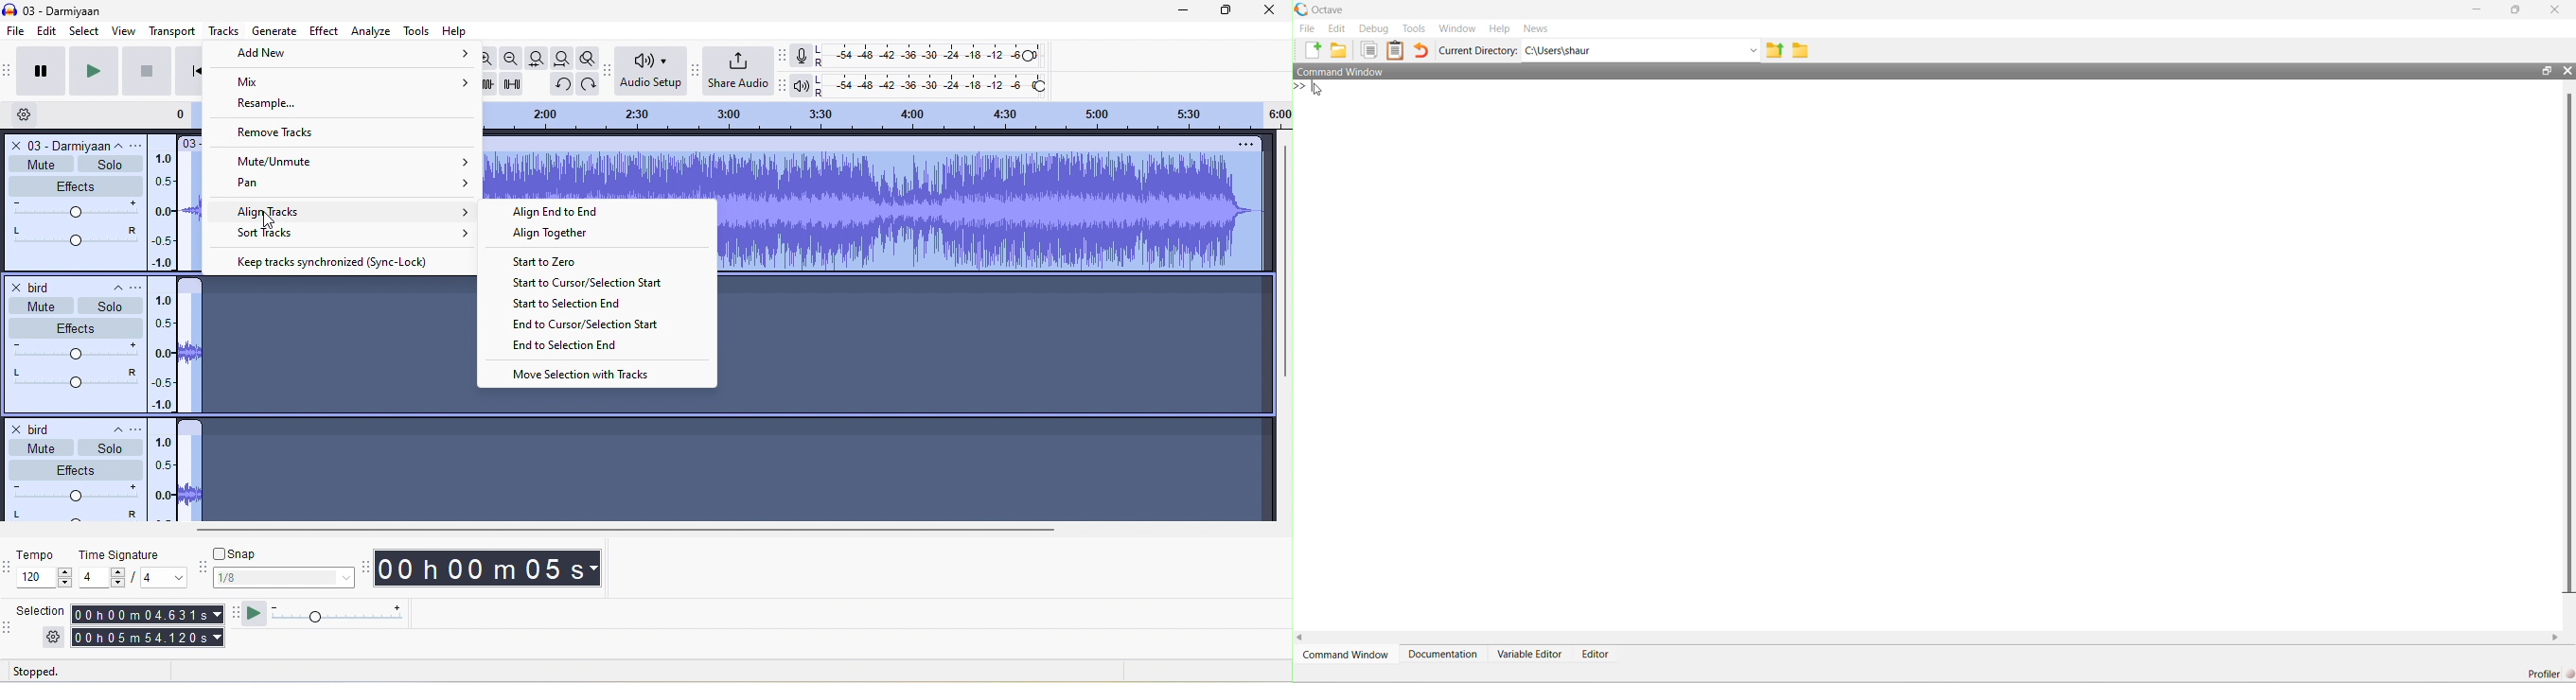  I want to click on Octave, so click(1327, 11).